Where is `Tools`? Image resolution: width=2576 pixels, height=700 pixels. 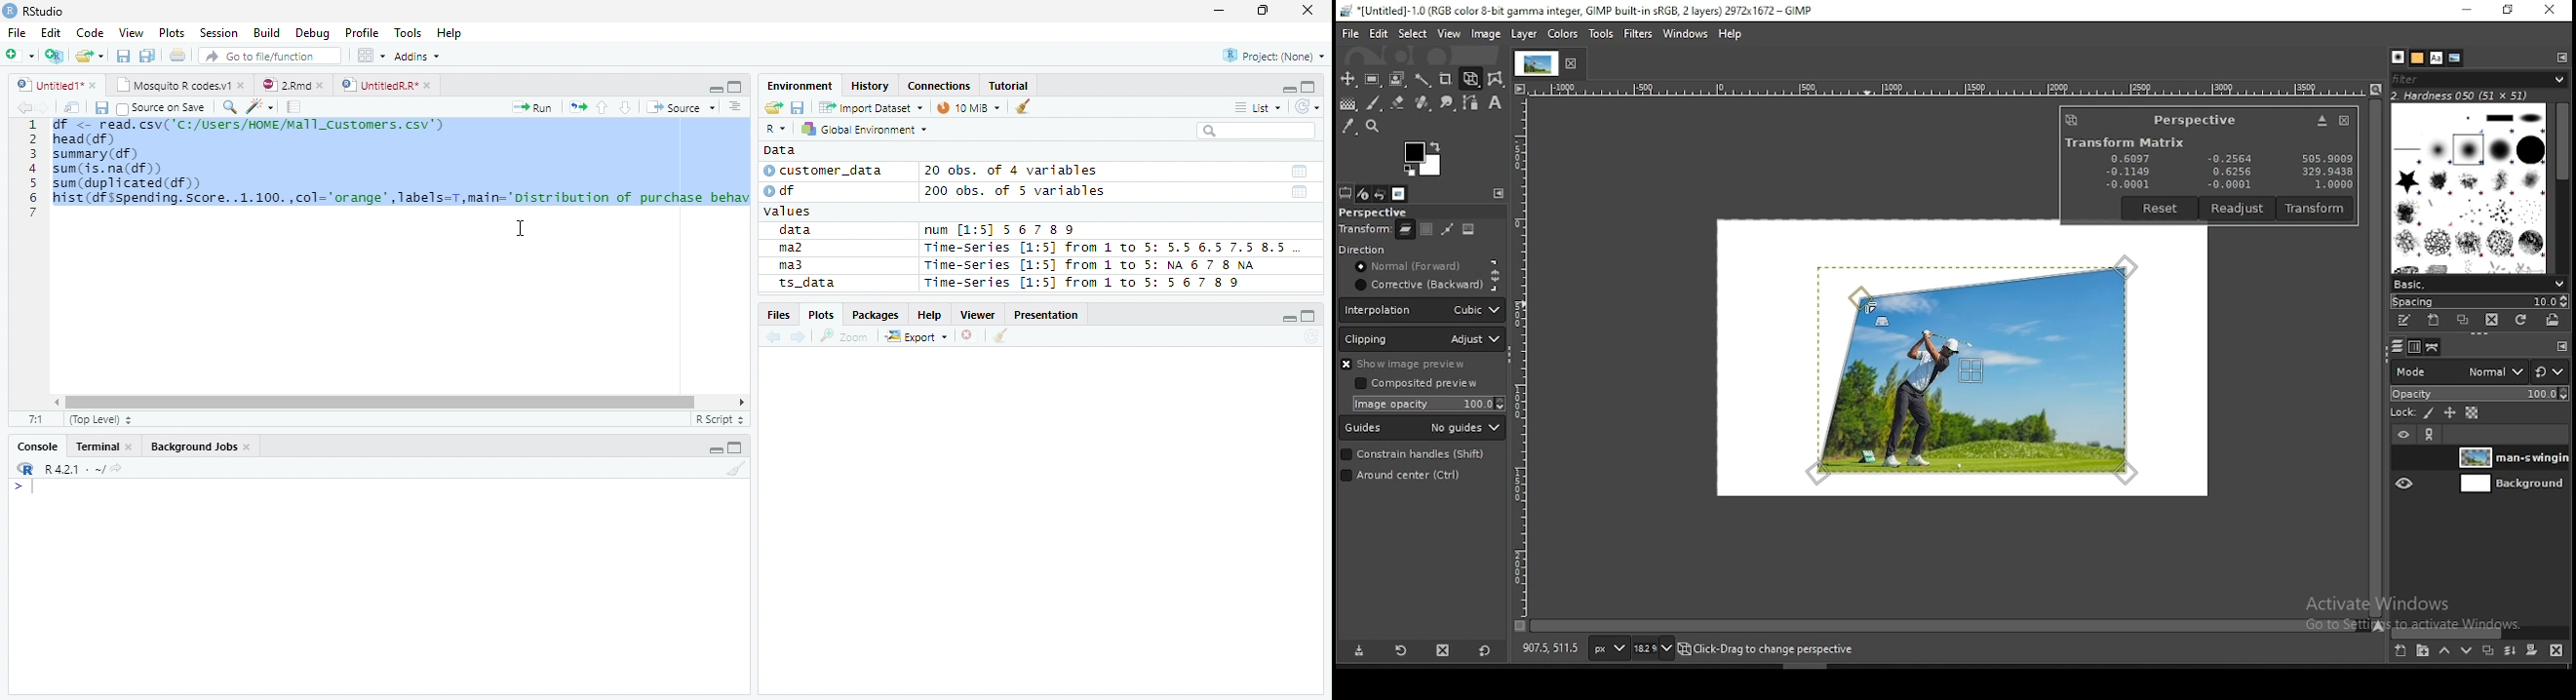
Tools is located at coordinates (411, 31).